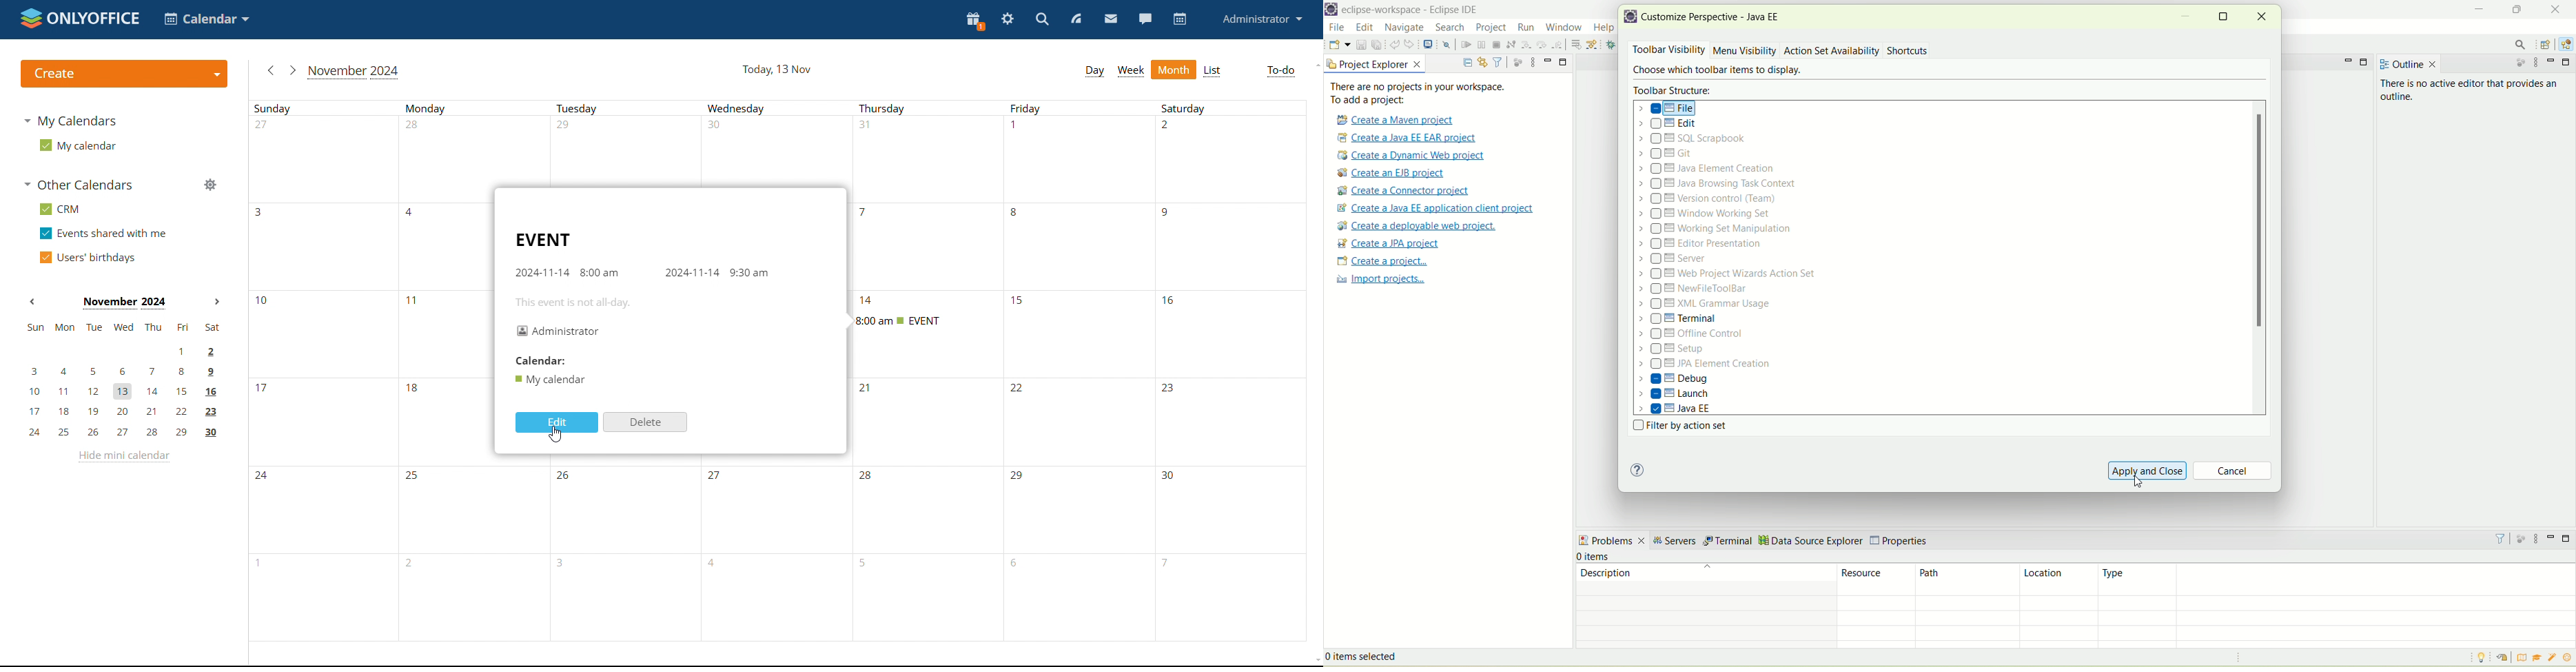  What do you see at coordinates (1008, 21) in the screenshot?
I see `settings` at bounding box center [1008, 21].